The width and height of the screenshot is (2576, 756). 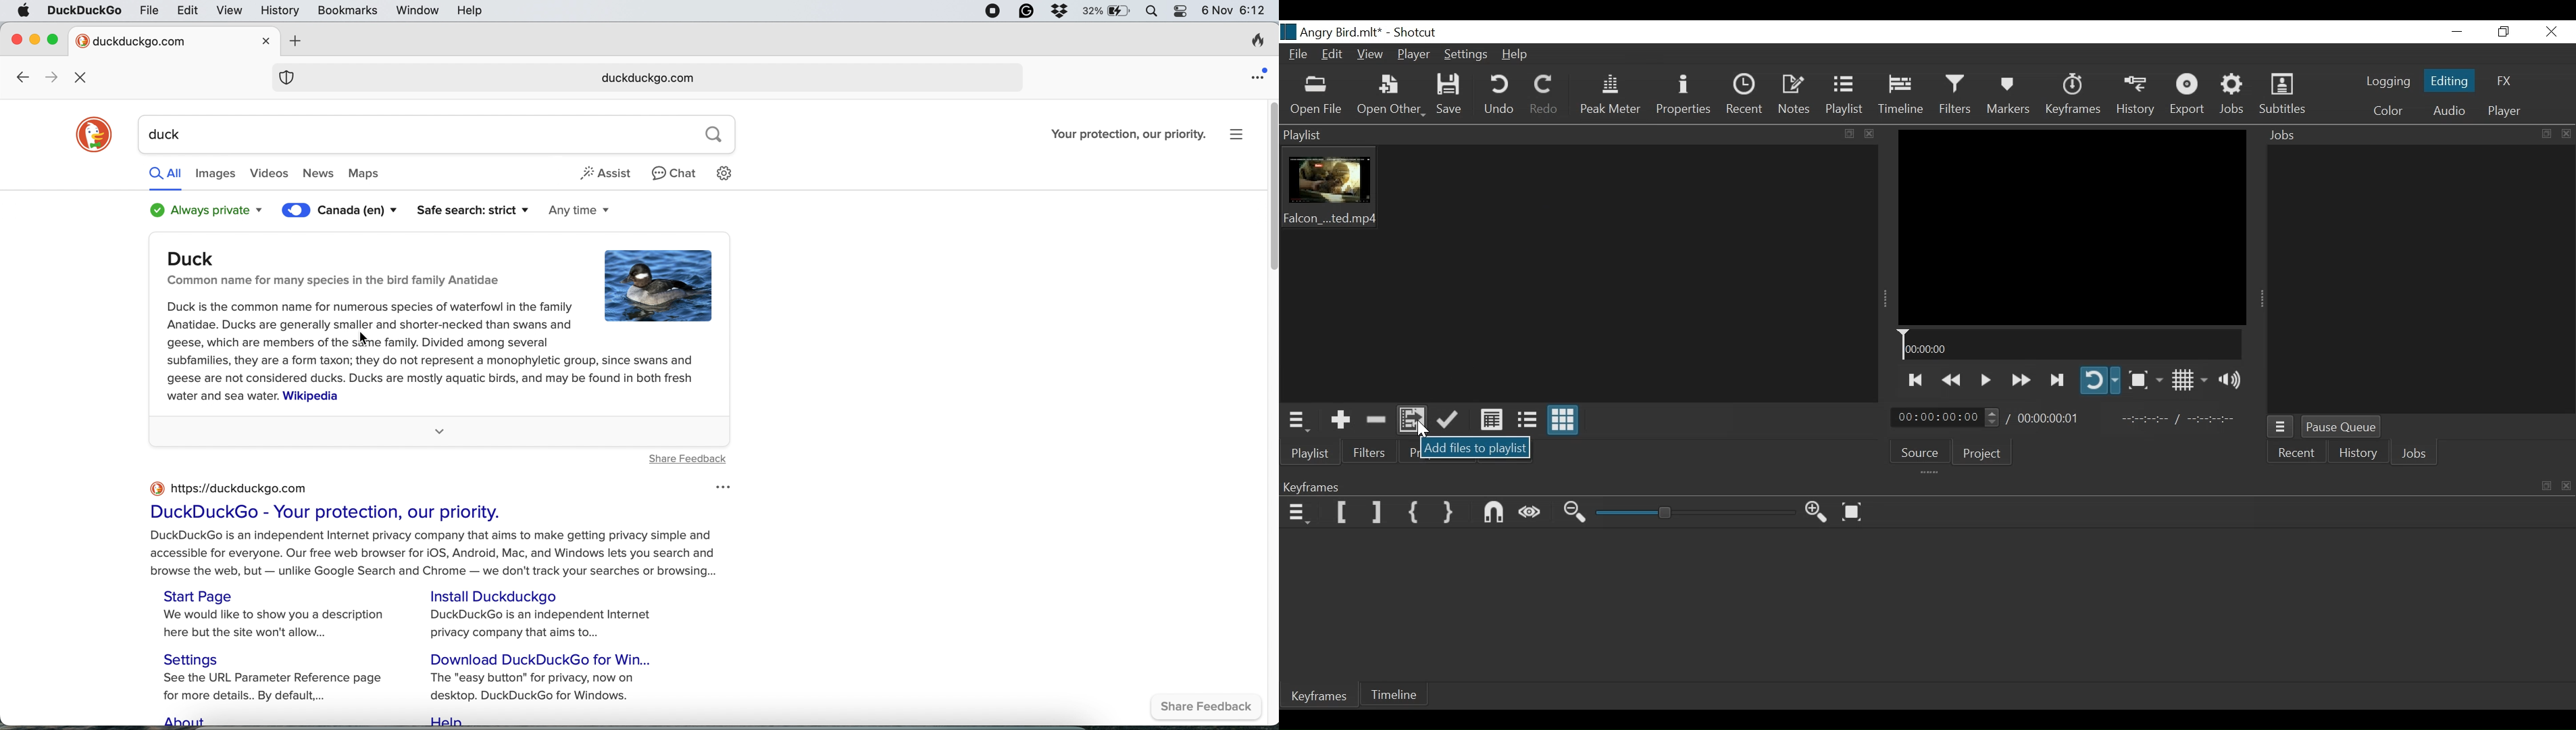 What do you see at coordinates (1450, 94) in the screenshot?
I see `Save` at bounding box center [1450, 94].